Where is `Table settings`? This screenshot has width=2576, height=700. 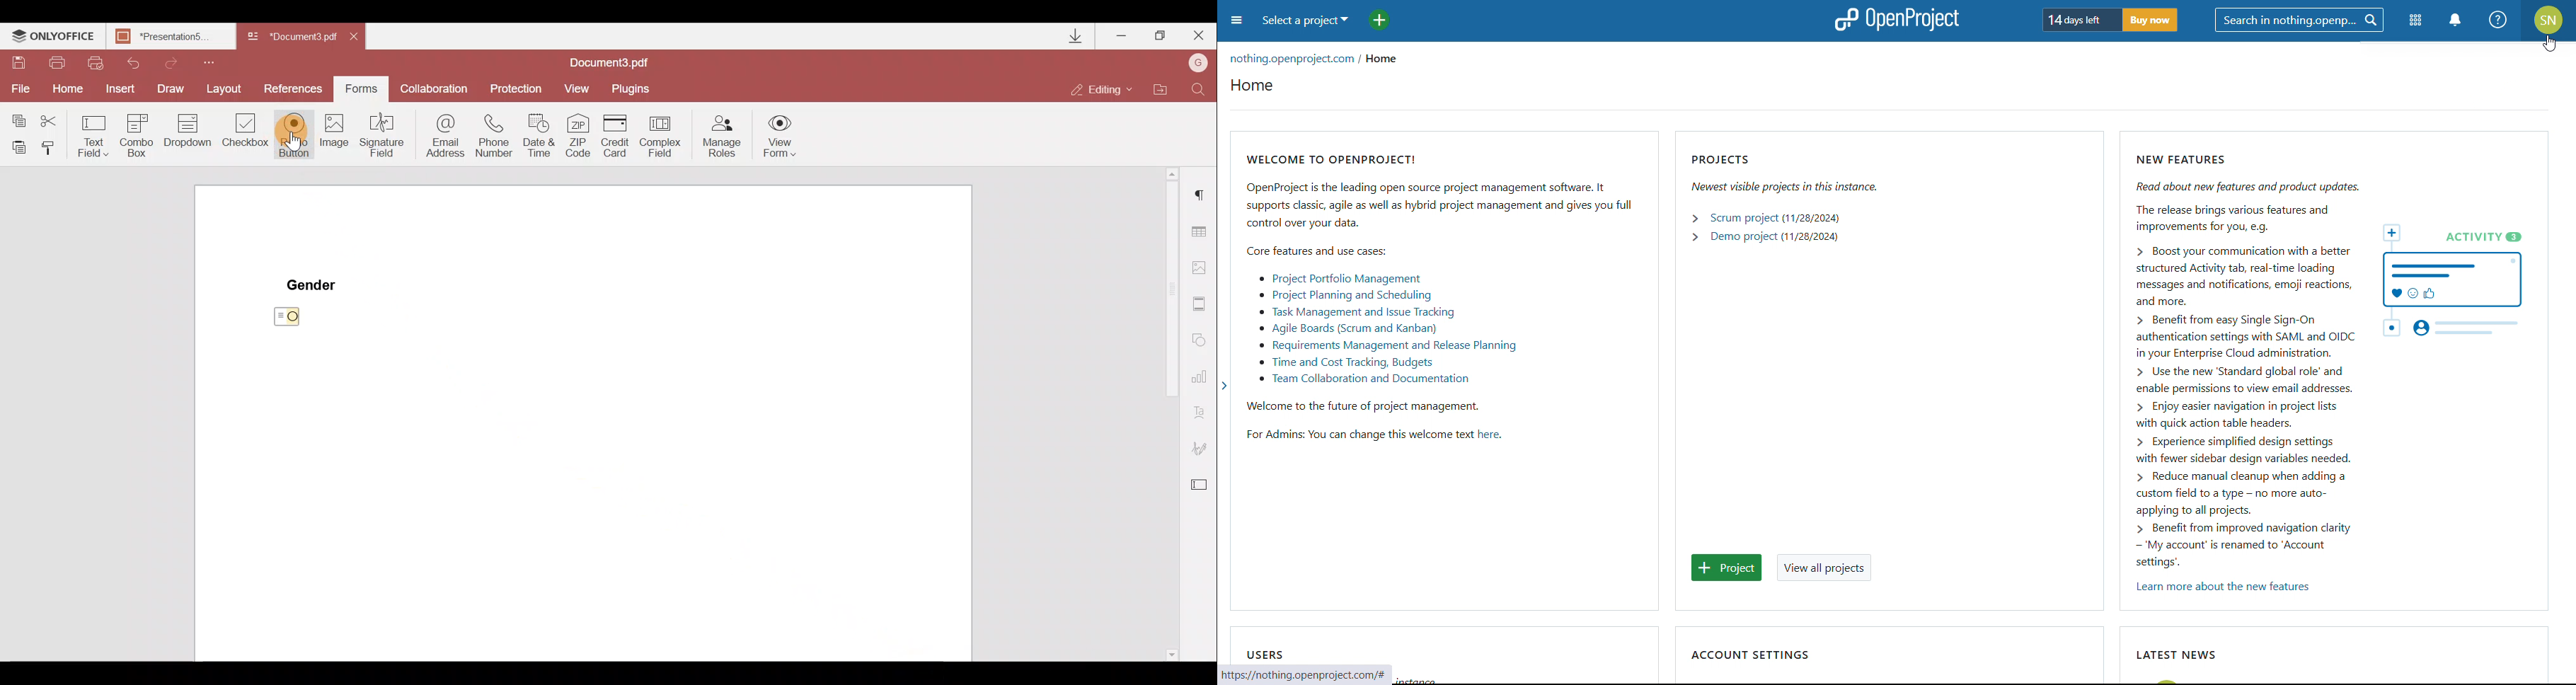
Table settings is located at coordinates (1202, 229).